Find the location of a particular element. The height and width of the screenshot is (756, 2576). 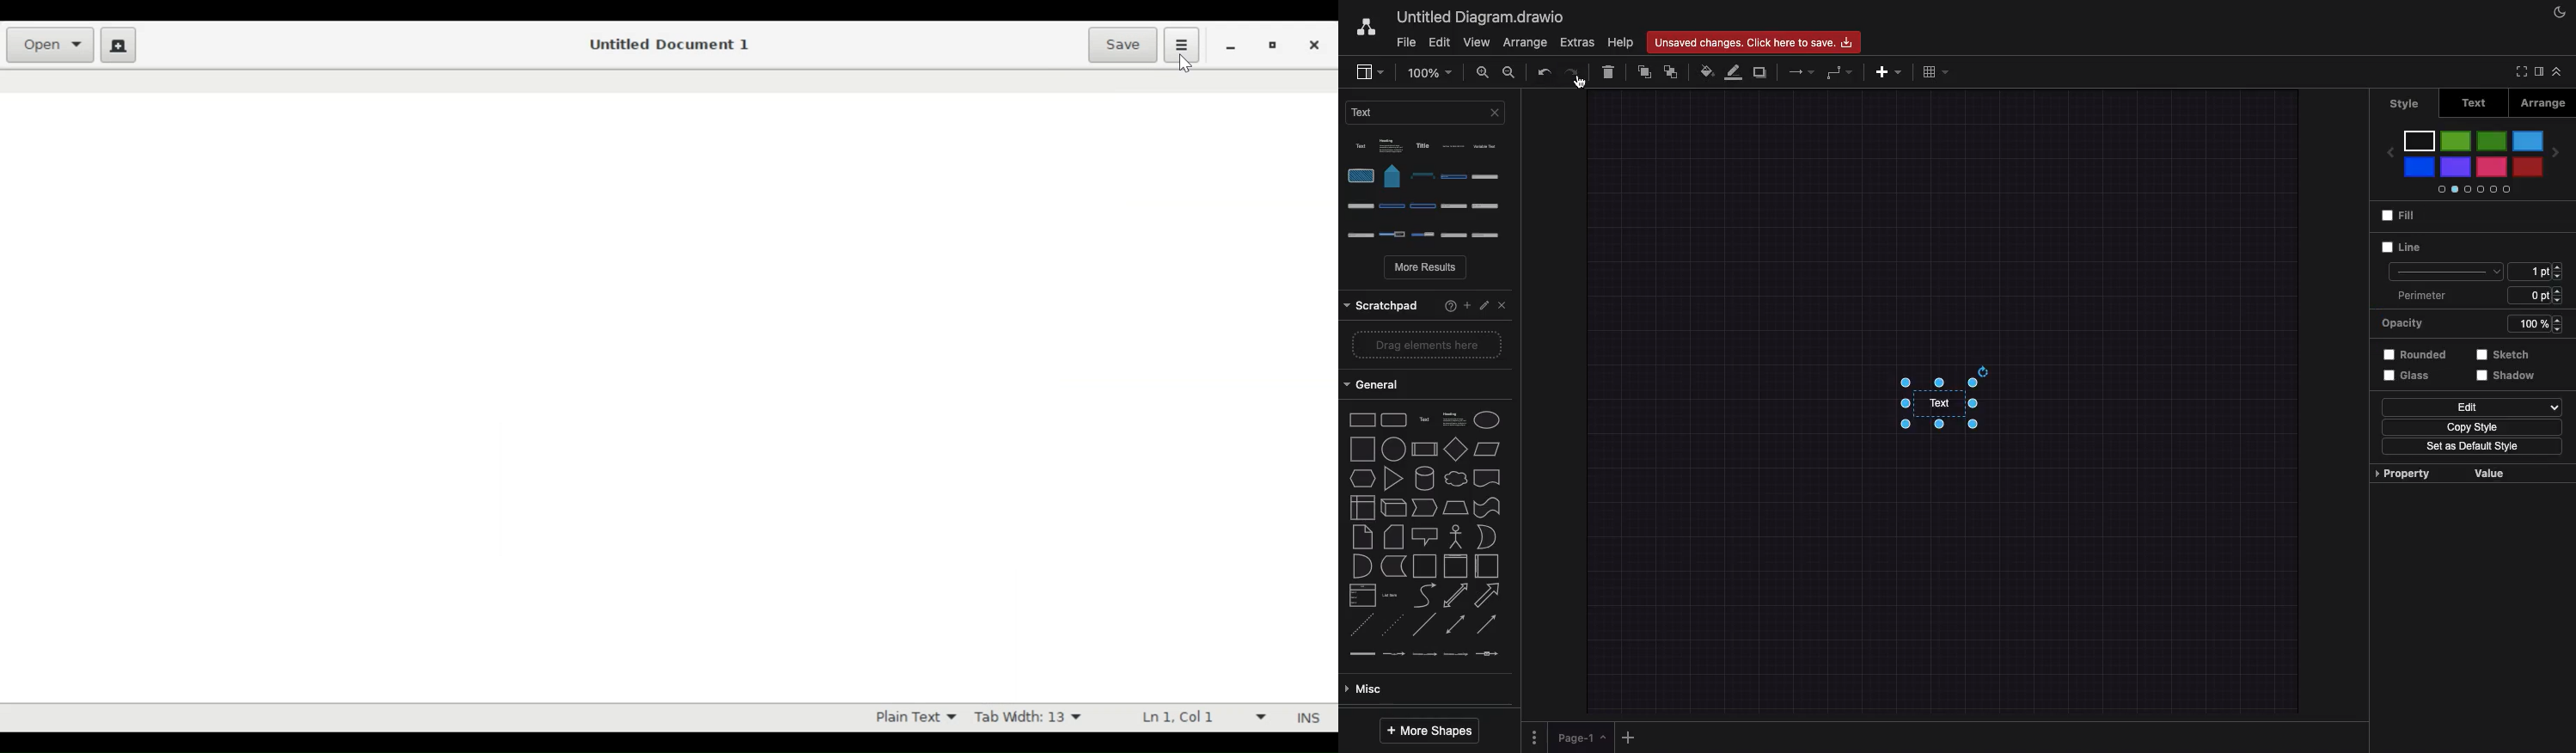

restore is located at coordinates (1271, 45).